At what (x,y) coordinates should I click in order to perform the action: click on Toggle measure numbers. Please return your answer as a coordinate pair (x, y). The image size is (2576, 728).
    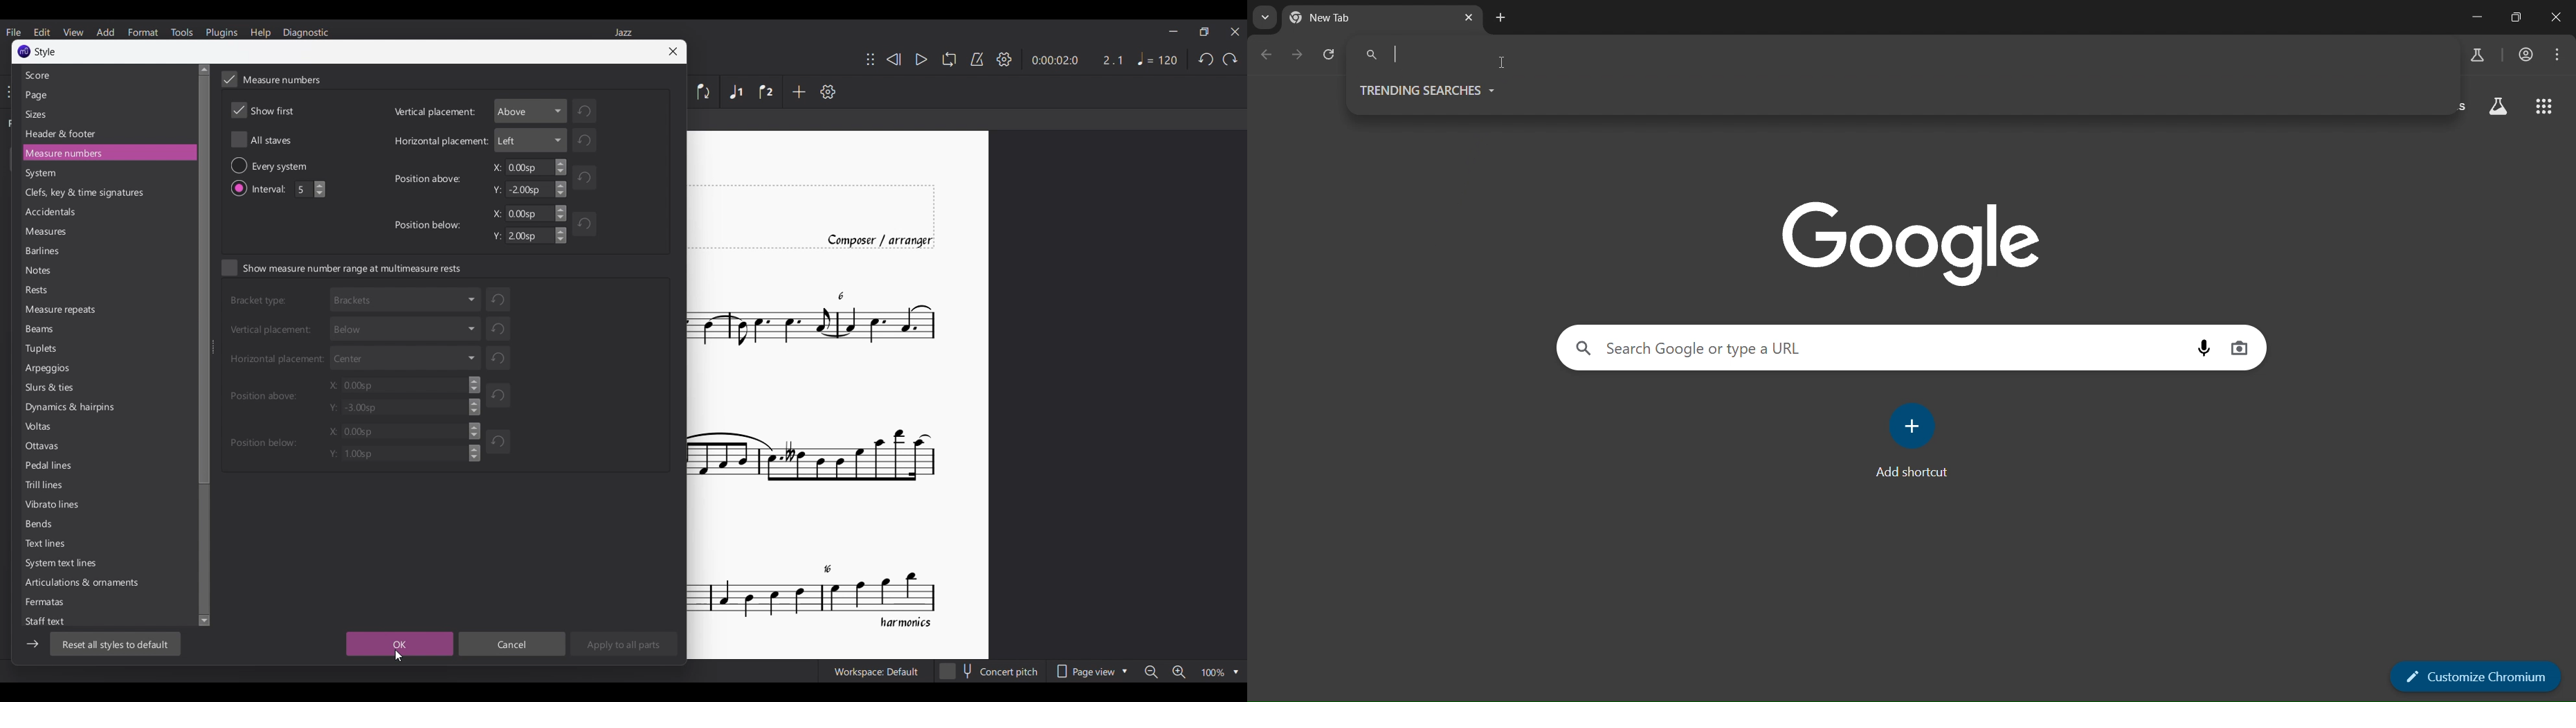
    Looking at the image, I should click on (271, 79).